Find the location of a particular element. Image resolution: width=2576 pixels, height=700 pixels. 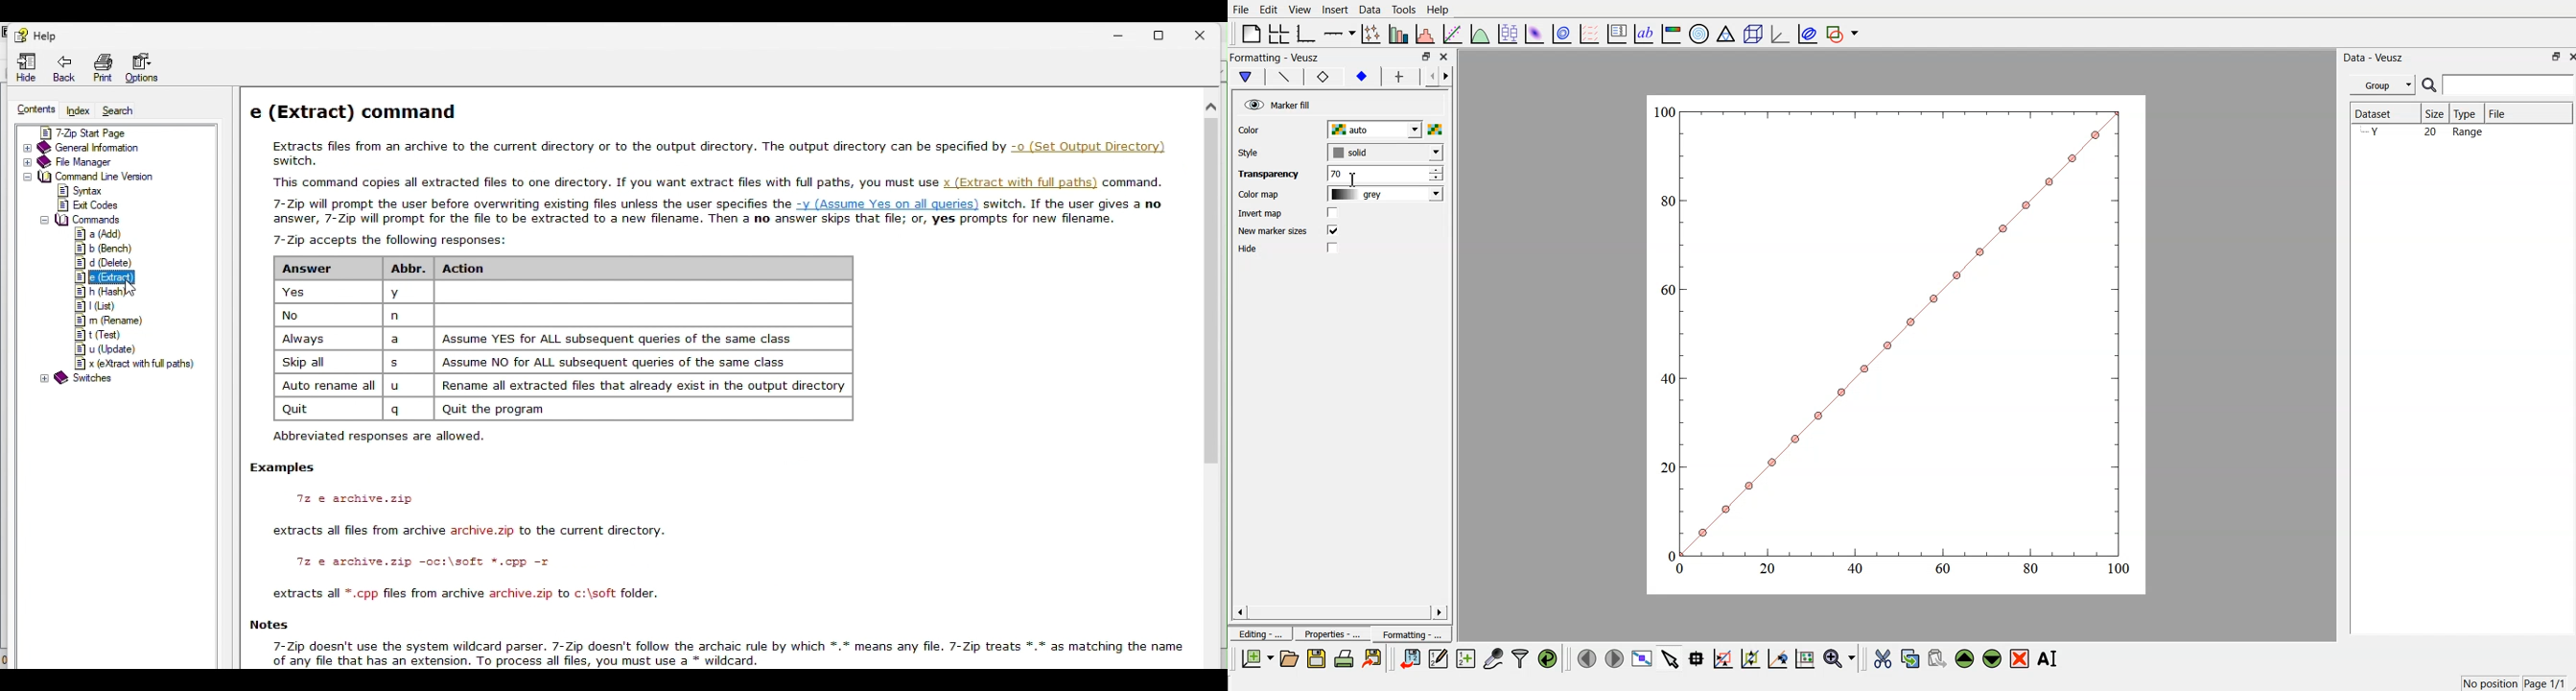

add an axis to the plot is located at coordinates (1340, 32).